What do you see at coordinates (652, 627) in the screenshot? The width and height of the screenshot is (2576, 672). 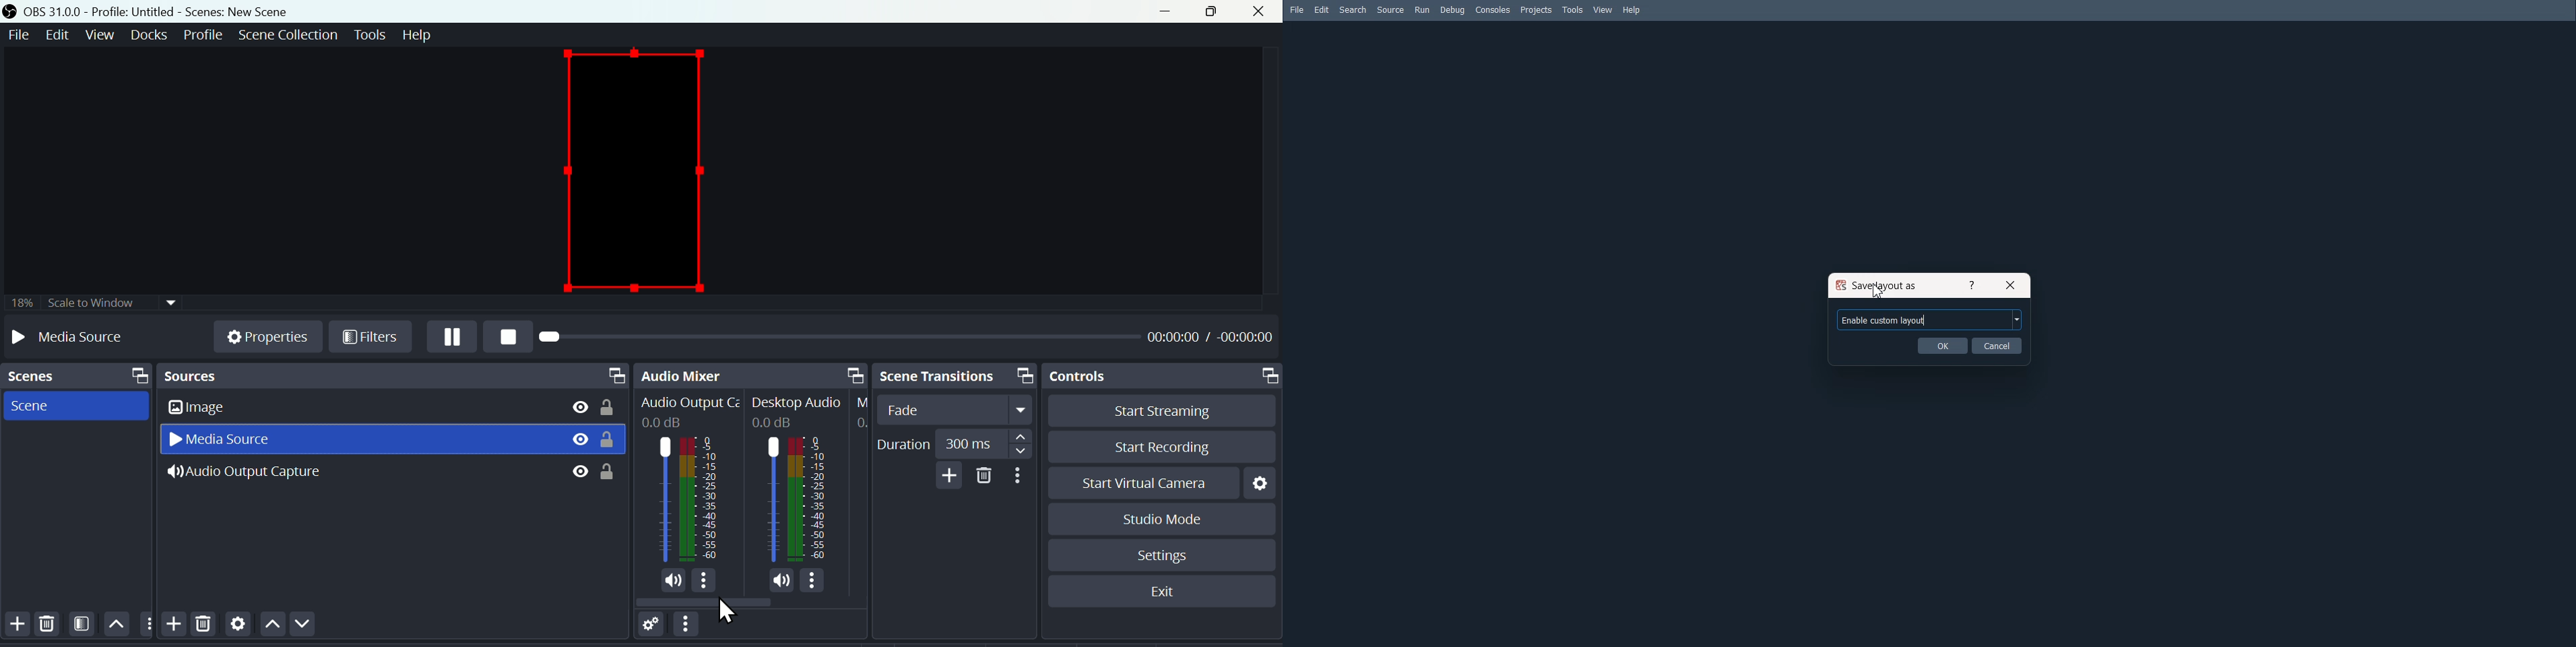 I see `Settings` at bounding box center [652, 627].